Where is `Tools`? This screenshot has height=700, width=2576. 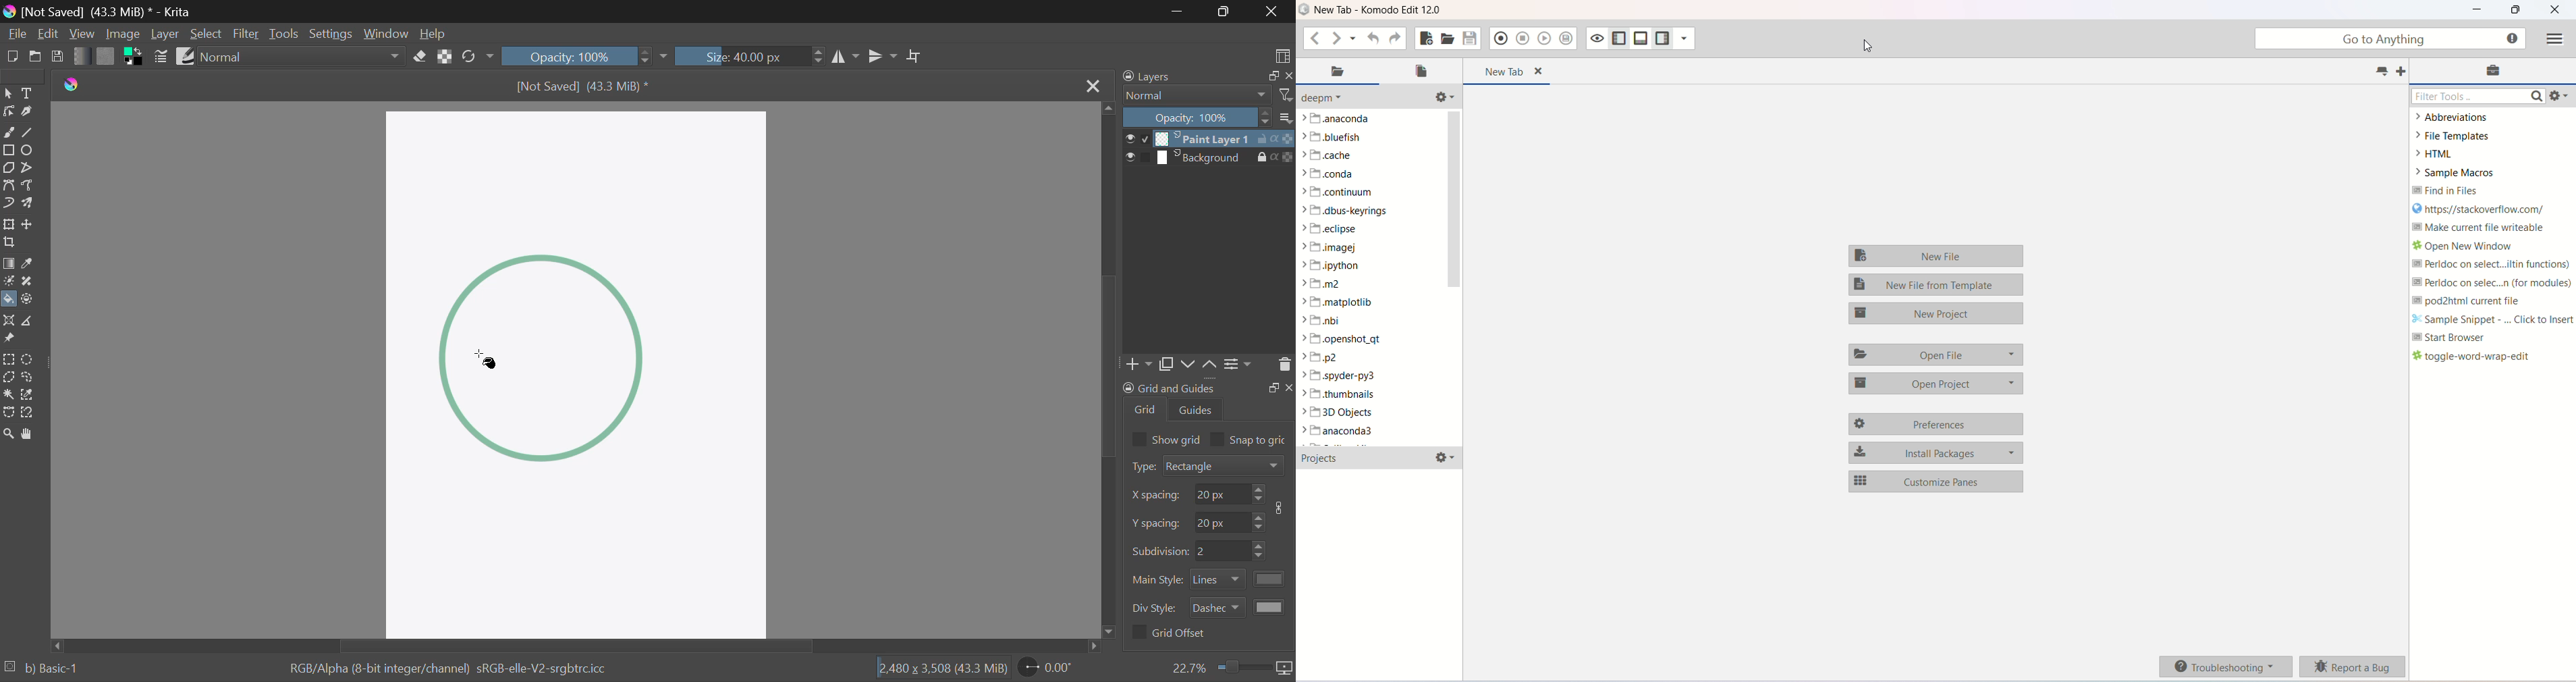 Tools is located at coordinates (284, 33).